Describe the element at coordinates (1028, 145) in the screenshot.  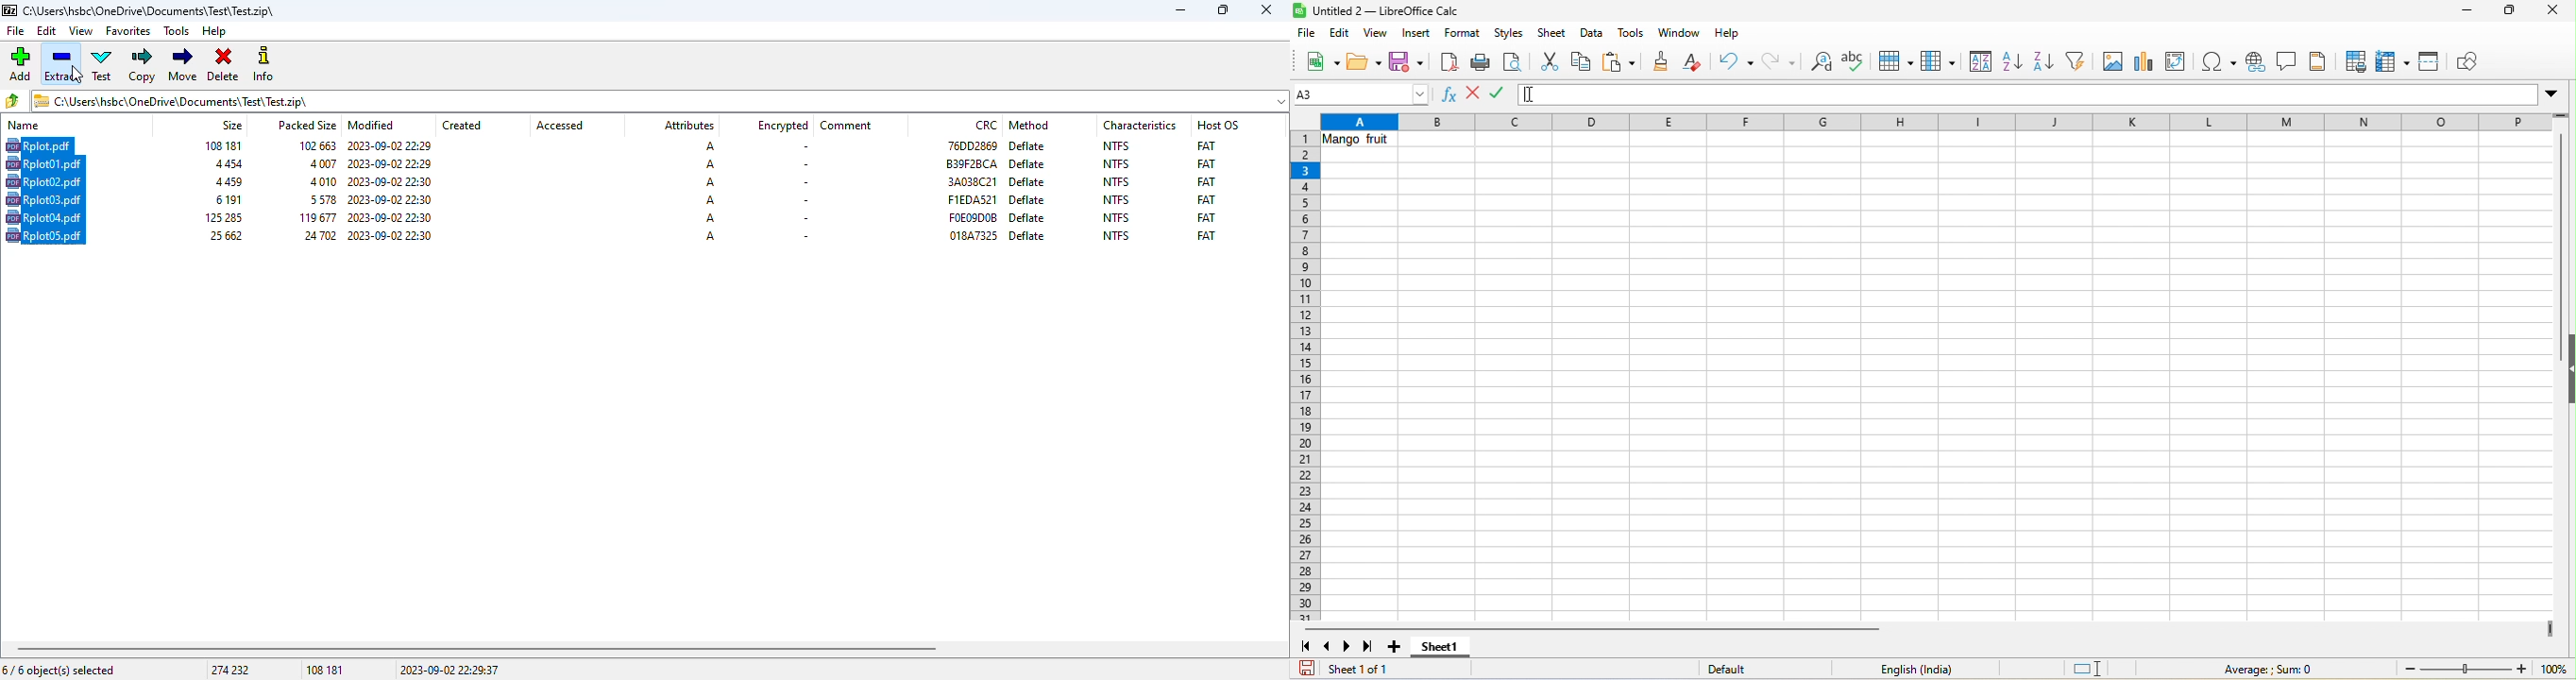
I see `deflate` at that location.